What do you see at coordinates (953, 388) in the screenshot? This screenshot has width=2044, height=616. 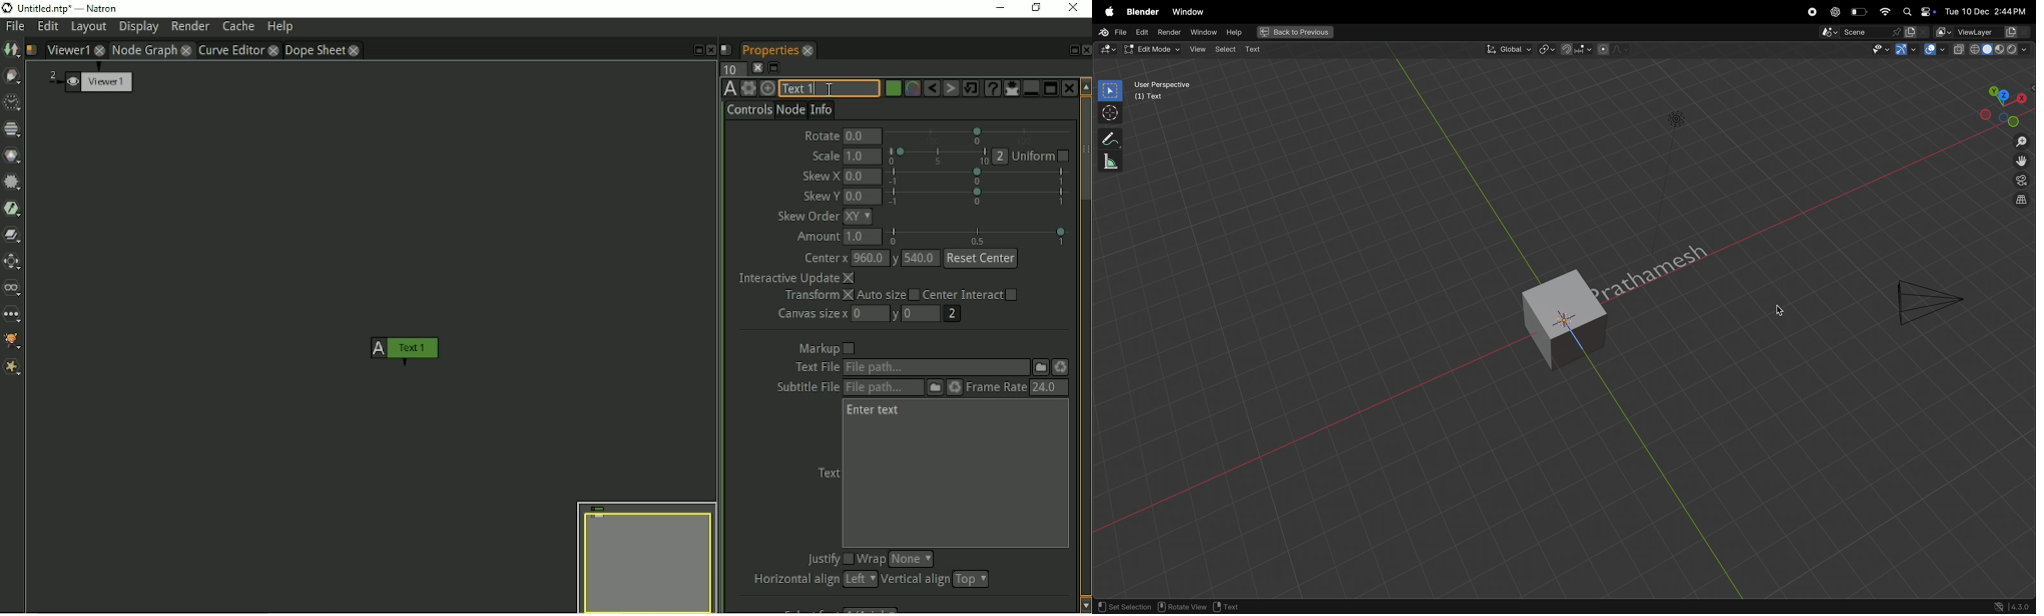 I see `Reload the file` at bounding box center [953, 388].